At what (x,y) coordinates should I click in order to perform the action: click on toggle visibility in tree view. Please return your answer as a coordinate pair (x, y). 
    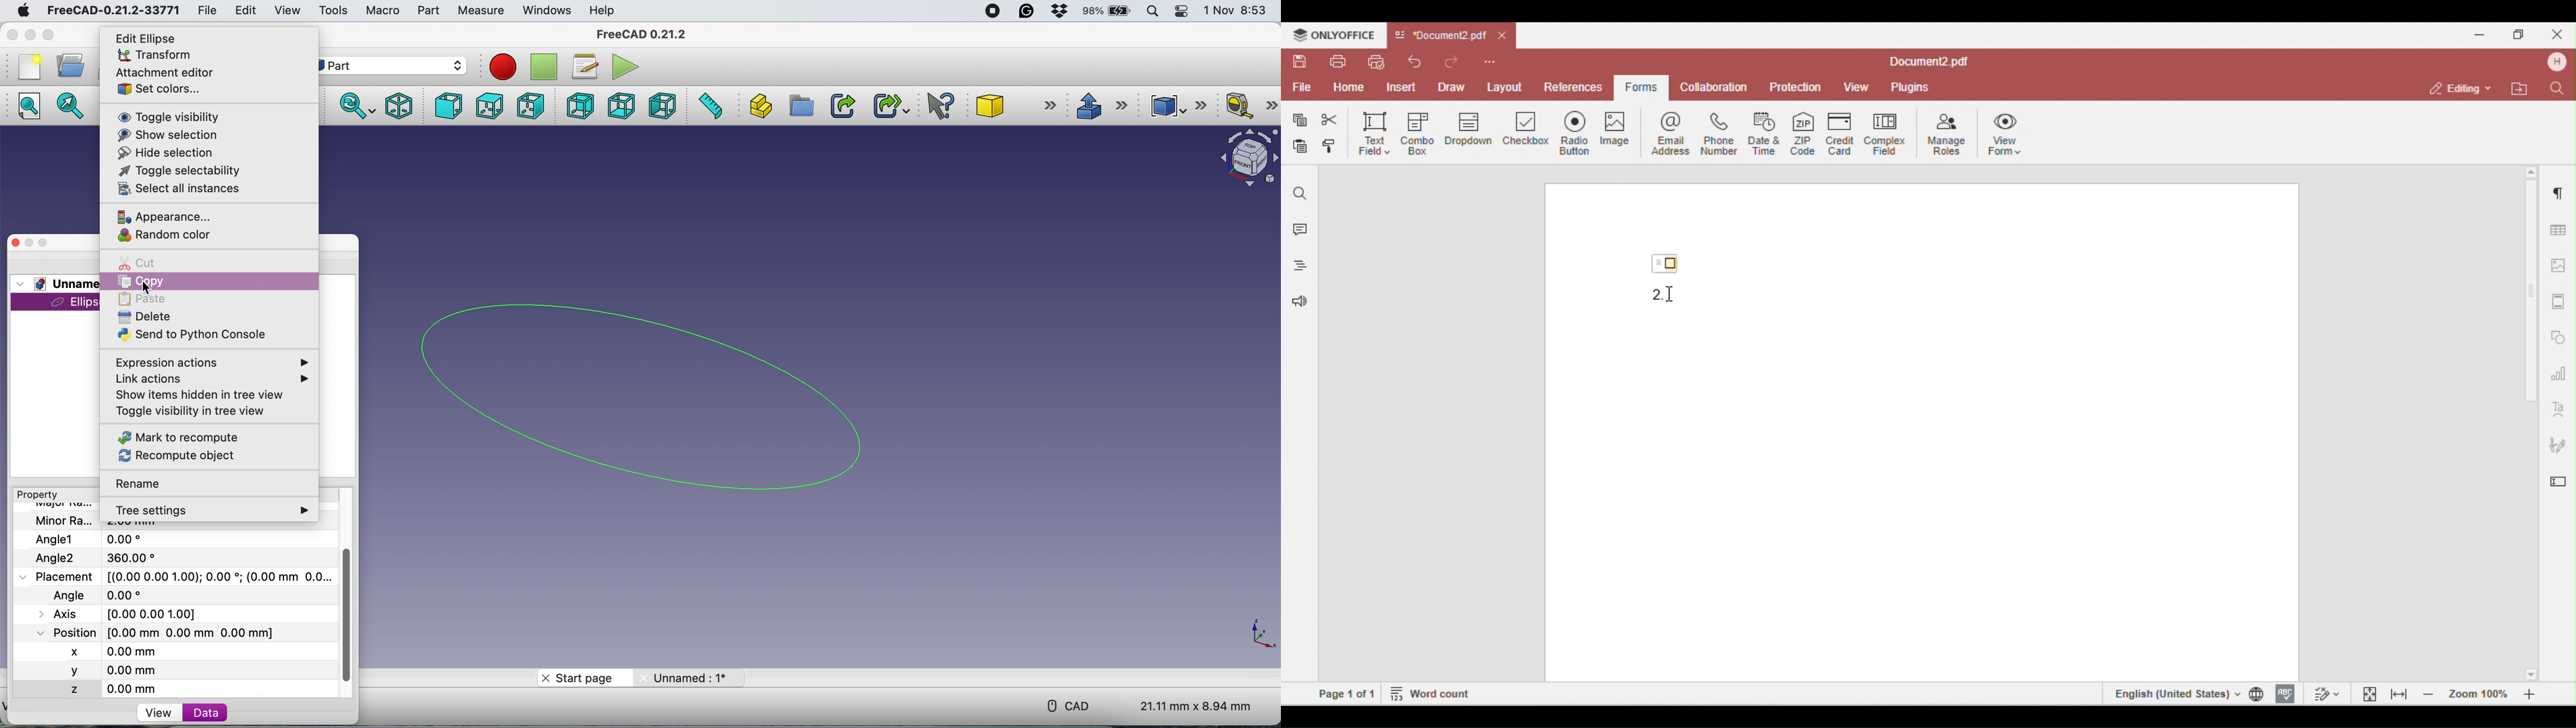
    Looking at the image, I should click on (192, 408).